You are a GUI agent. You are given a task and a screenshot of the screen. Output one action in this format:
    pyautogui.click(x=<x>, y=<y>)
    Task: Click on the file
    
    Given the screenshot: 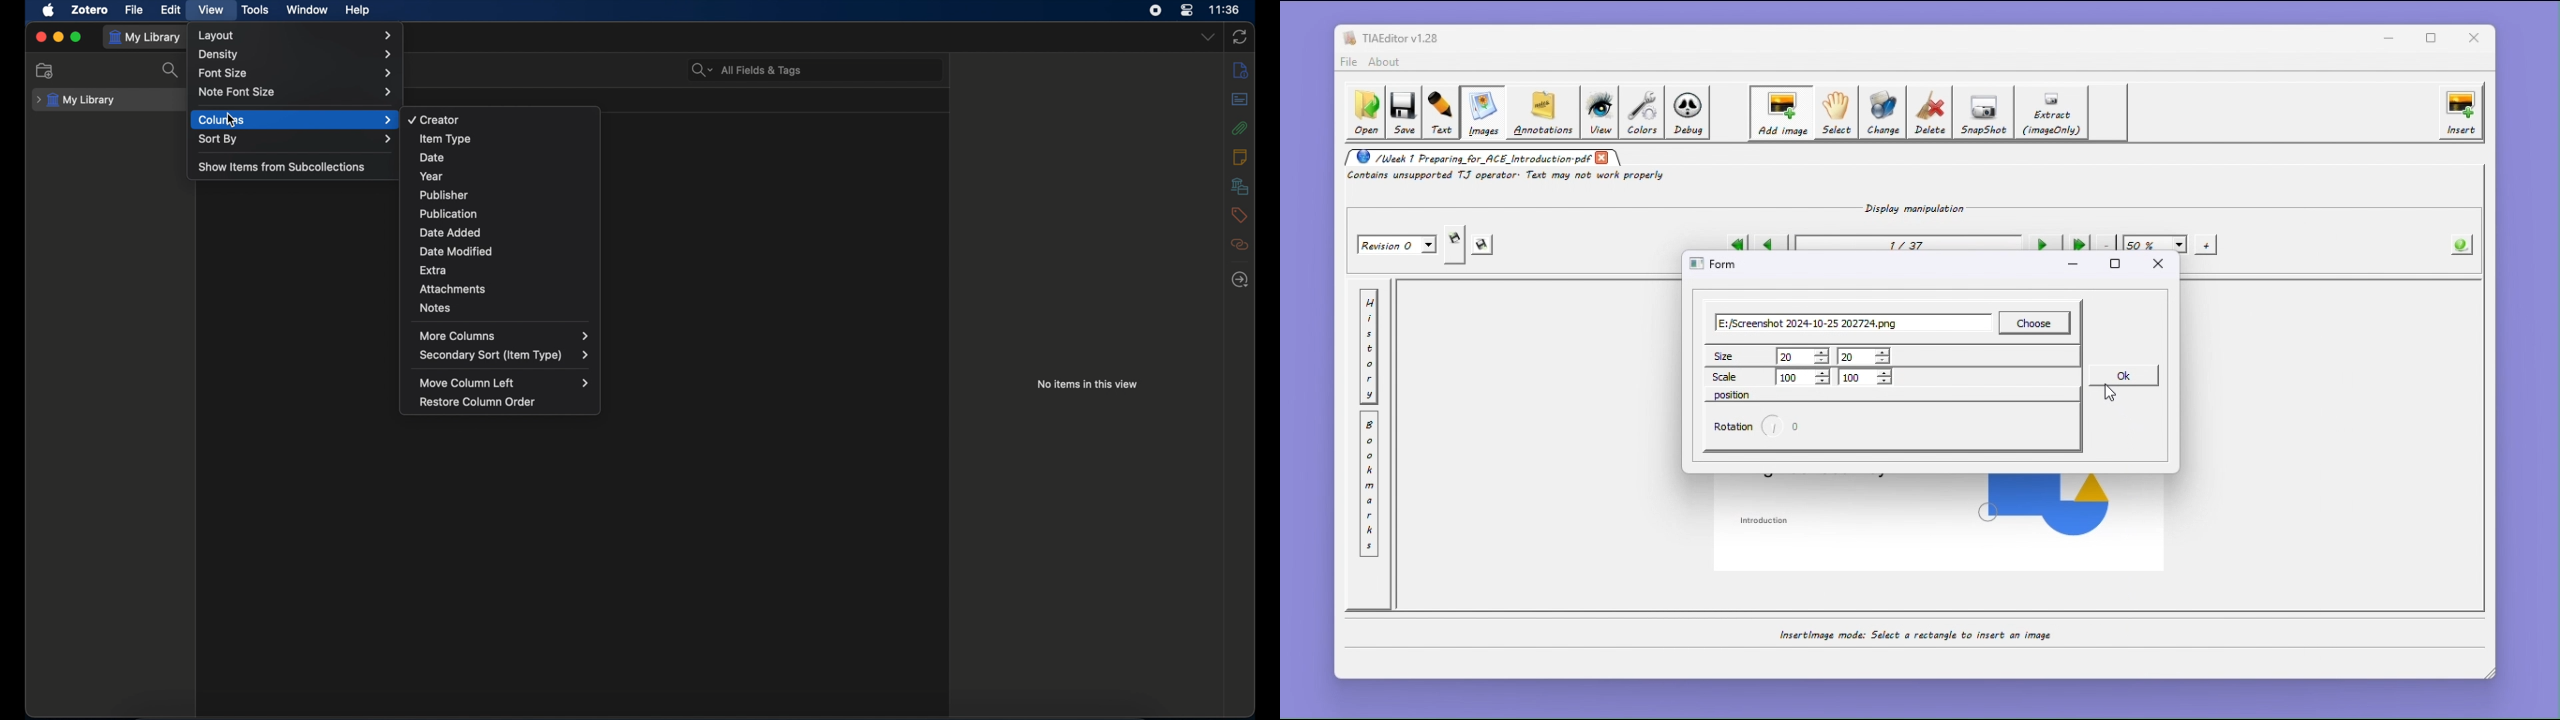 What is the action you would take?
    pyautogui.click(x=133, y=11)
    